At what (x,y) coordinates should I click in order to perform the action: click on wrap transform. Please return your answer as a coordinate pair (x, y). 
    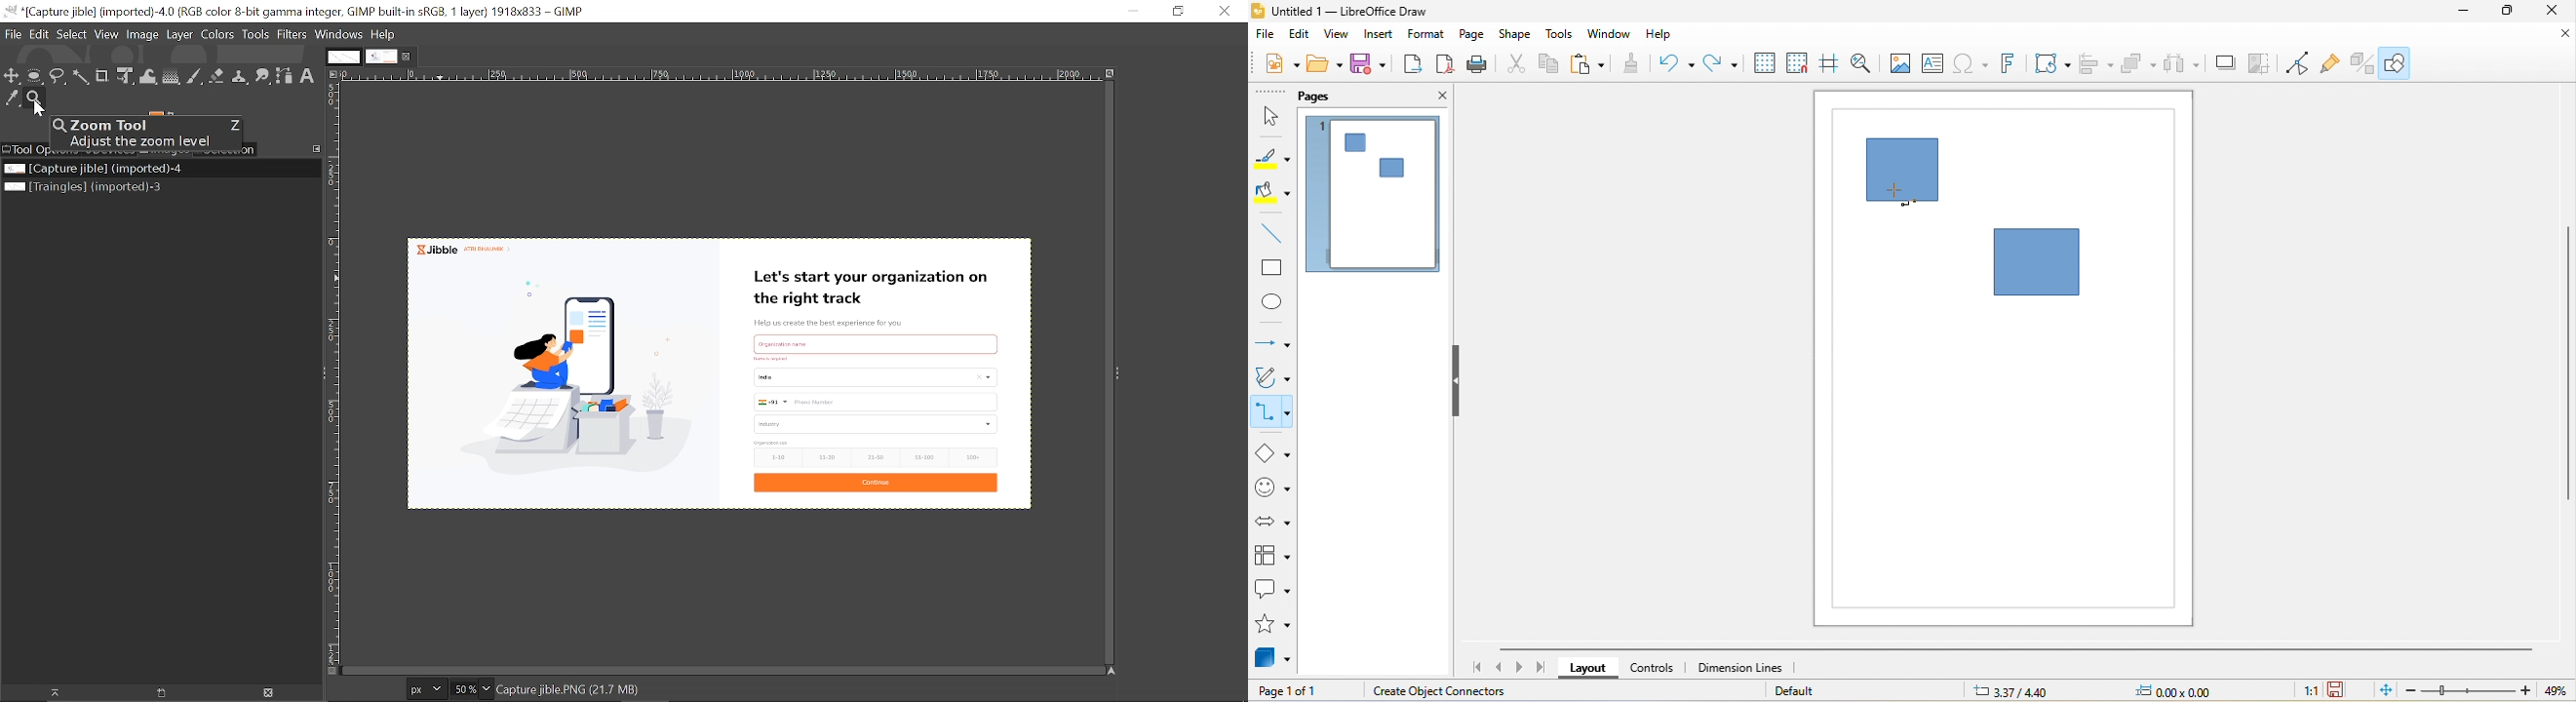
    Looking at the image, I should click on (150, 76).